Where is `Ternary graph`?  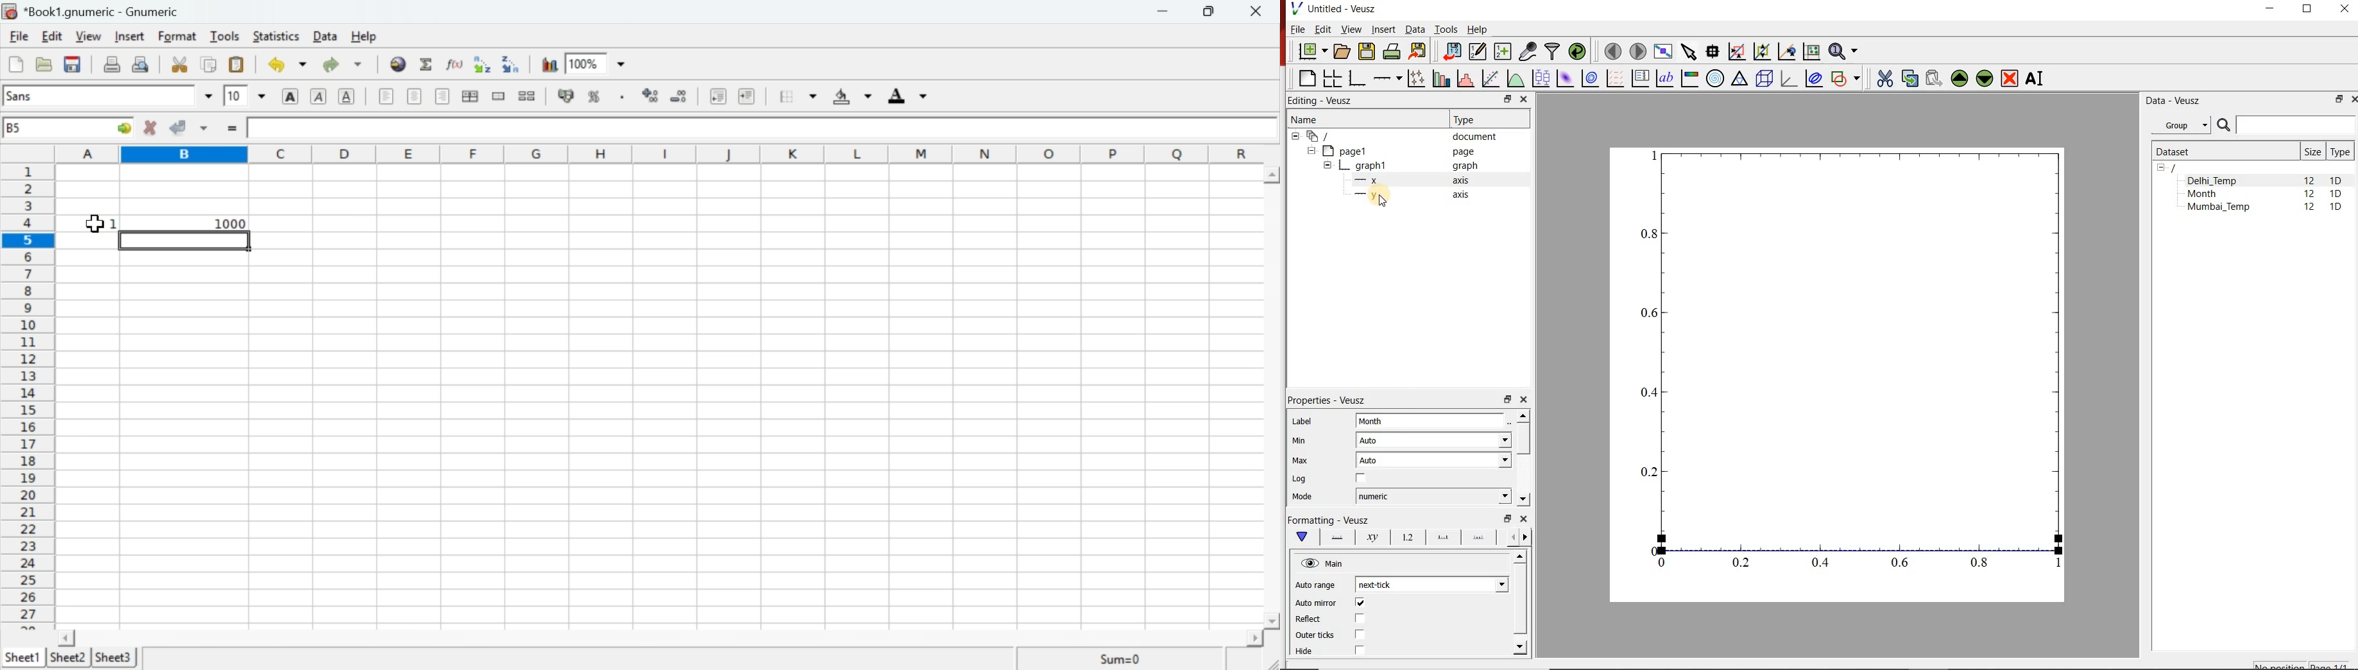
Ternary graph is located at coordinates (1740, 80).